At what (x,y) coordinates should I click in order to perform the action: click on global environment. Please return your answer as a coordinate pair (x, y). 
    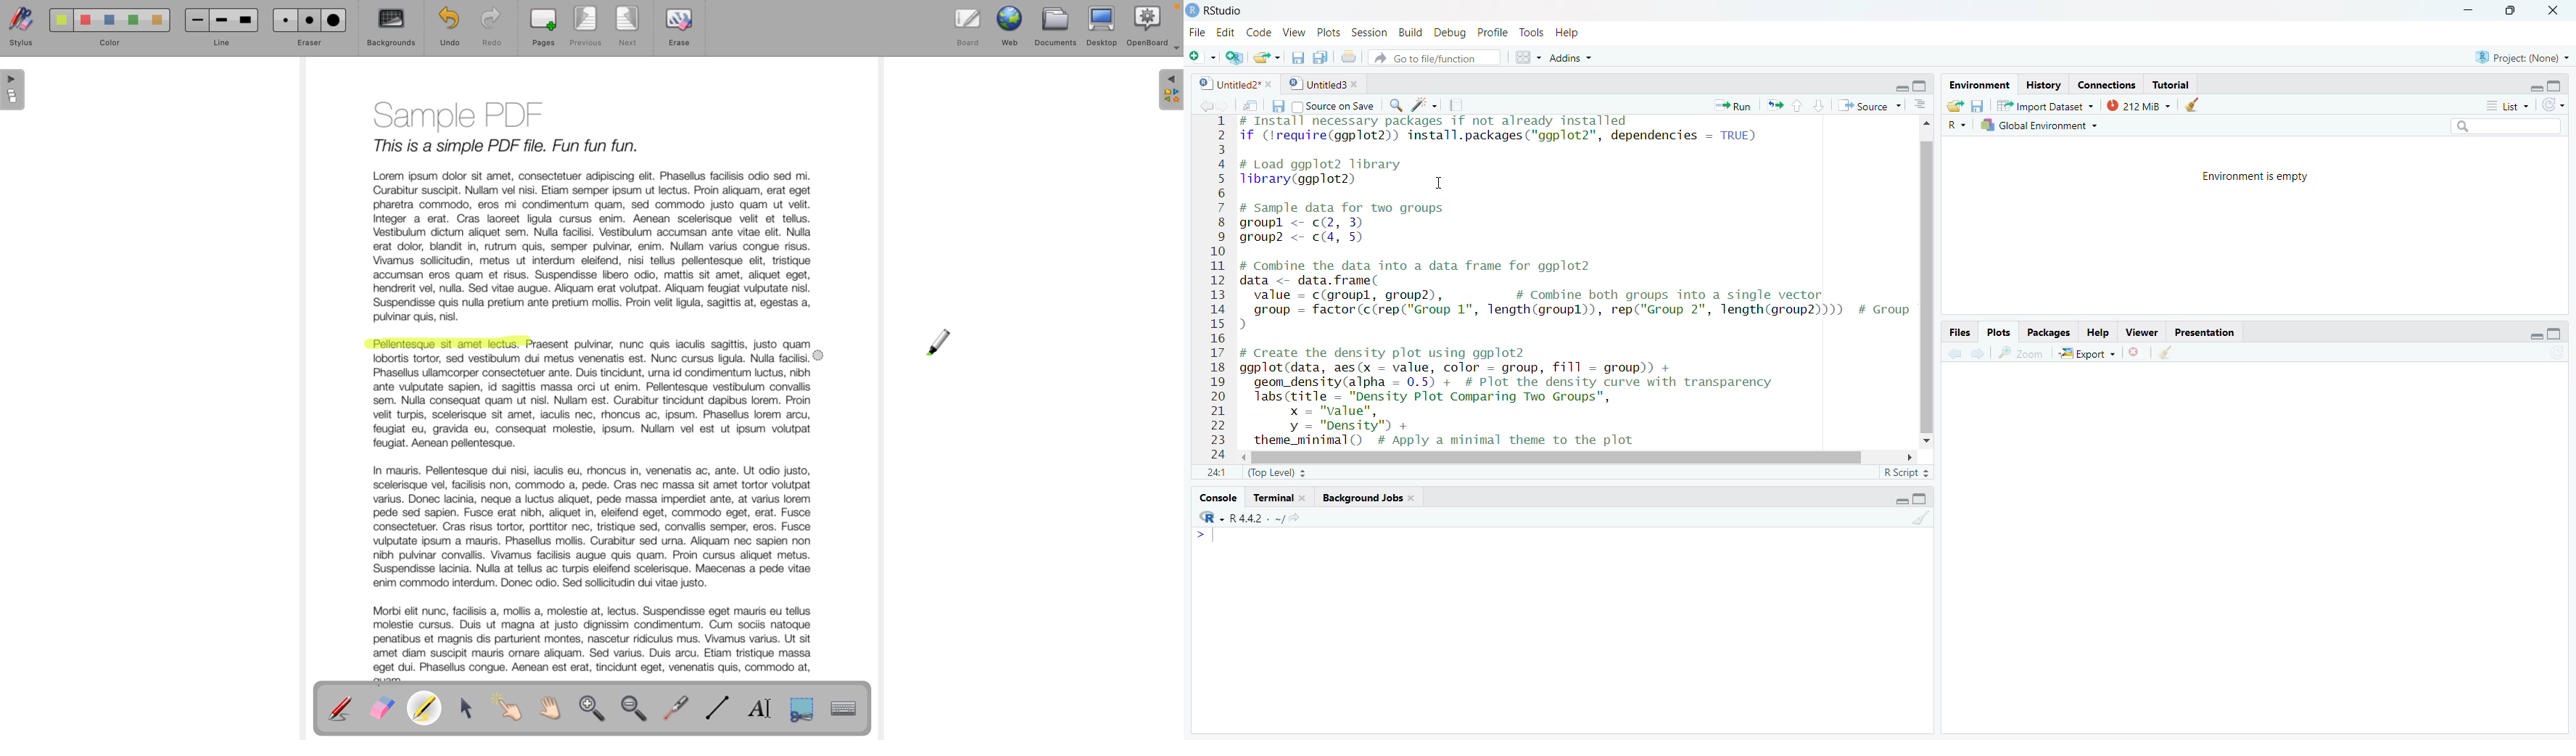
    Looking at the image, I should click on (2044, 126).